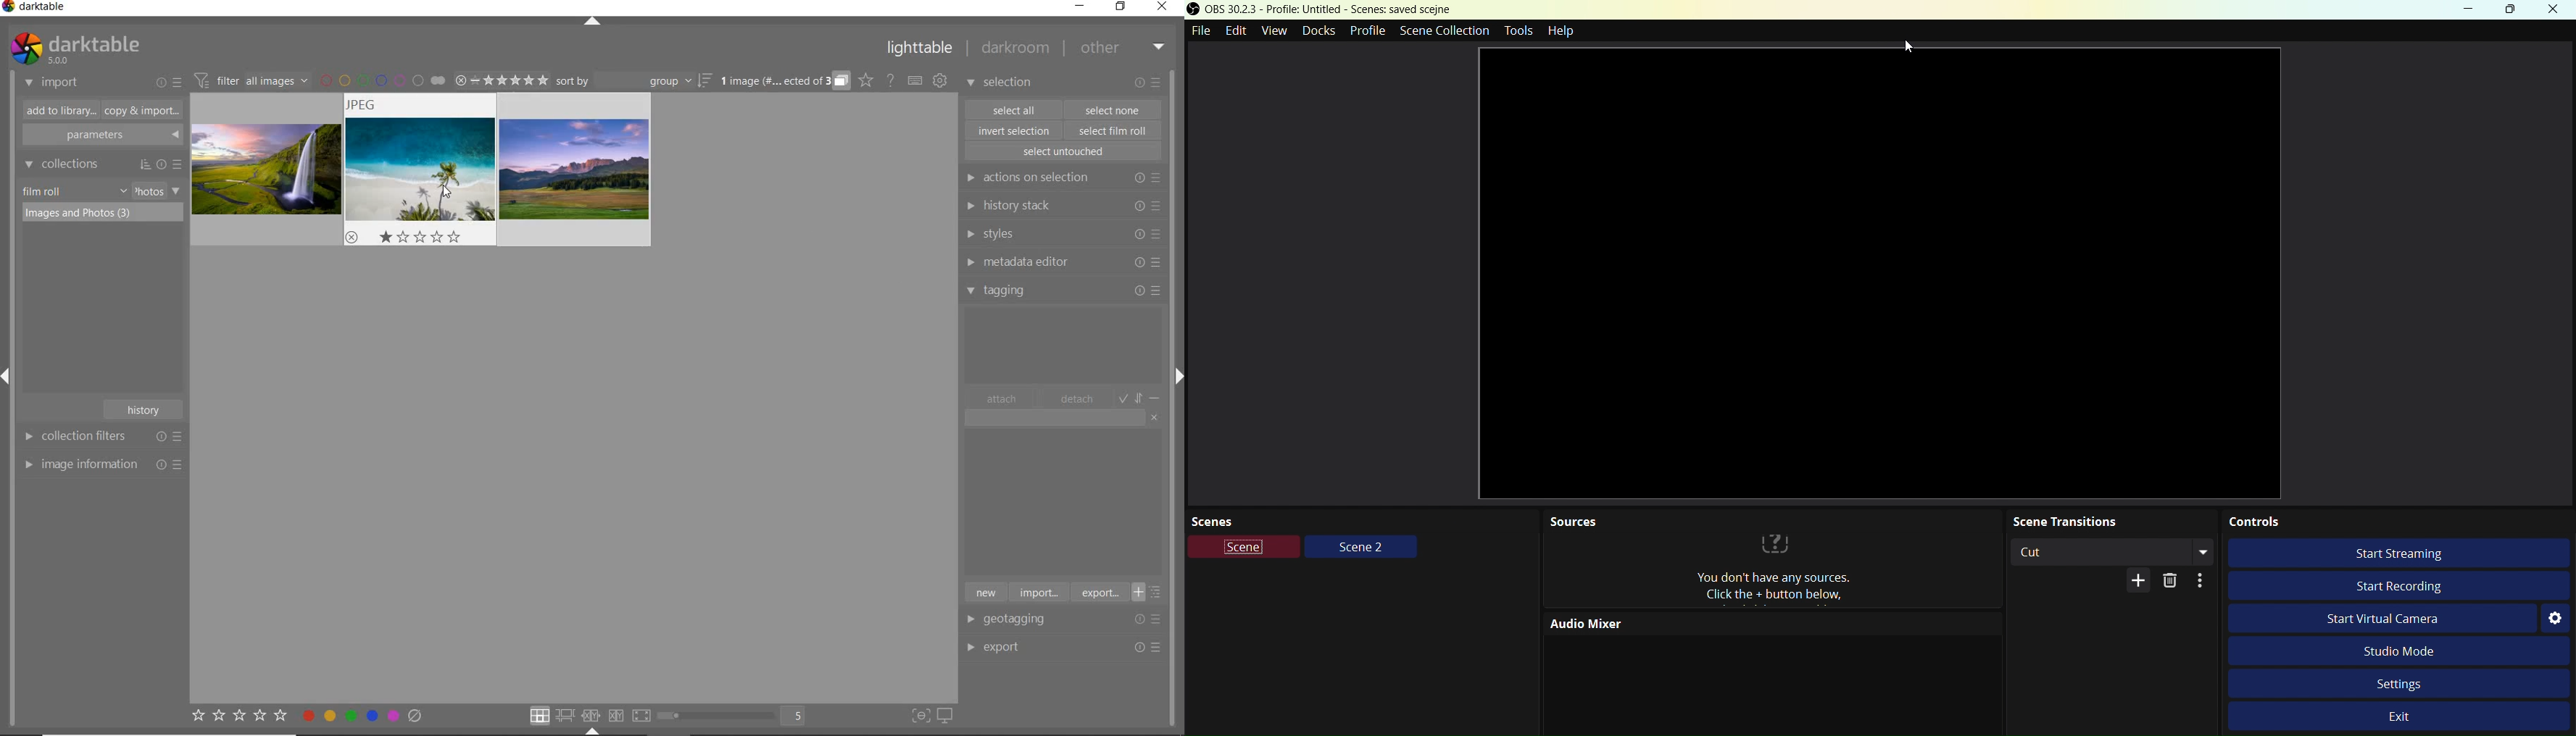 The image size is (2576, 756). Describe the element at coordinates (2383, 619) in the screenshot. I see `Start virtual camera` at that location.